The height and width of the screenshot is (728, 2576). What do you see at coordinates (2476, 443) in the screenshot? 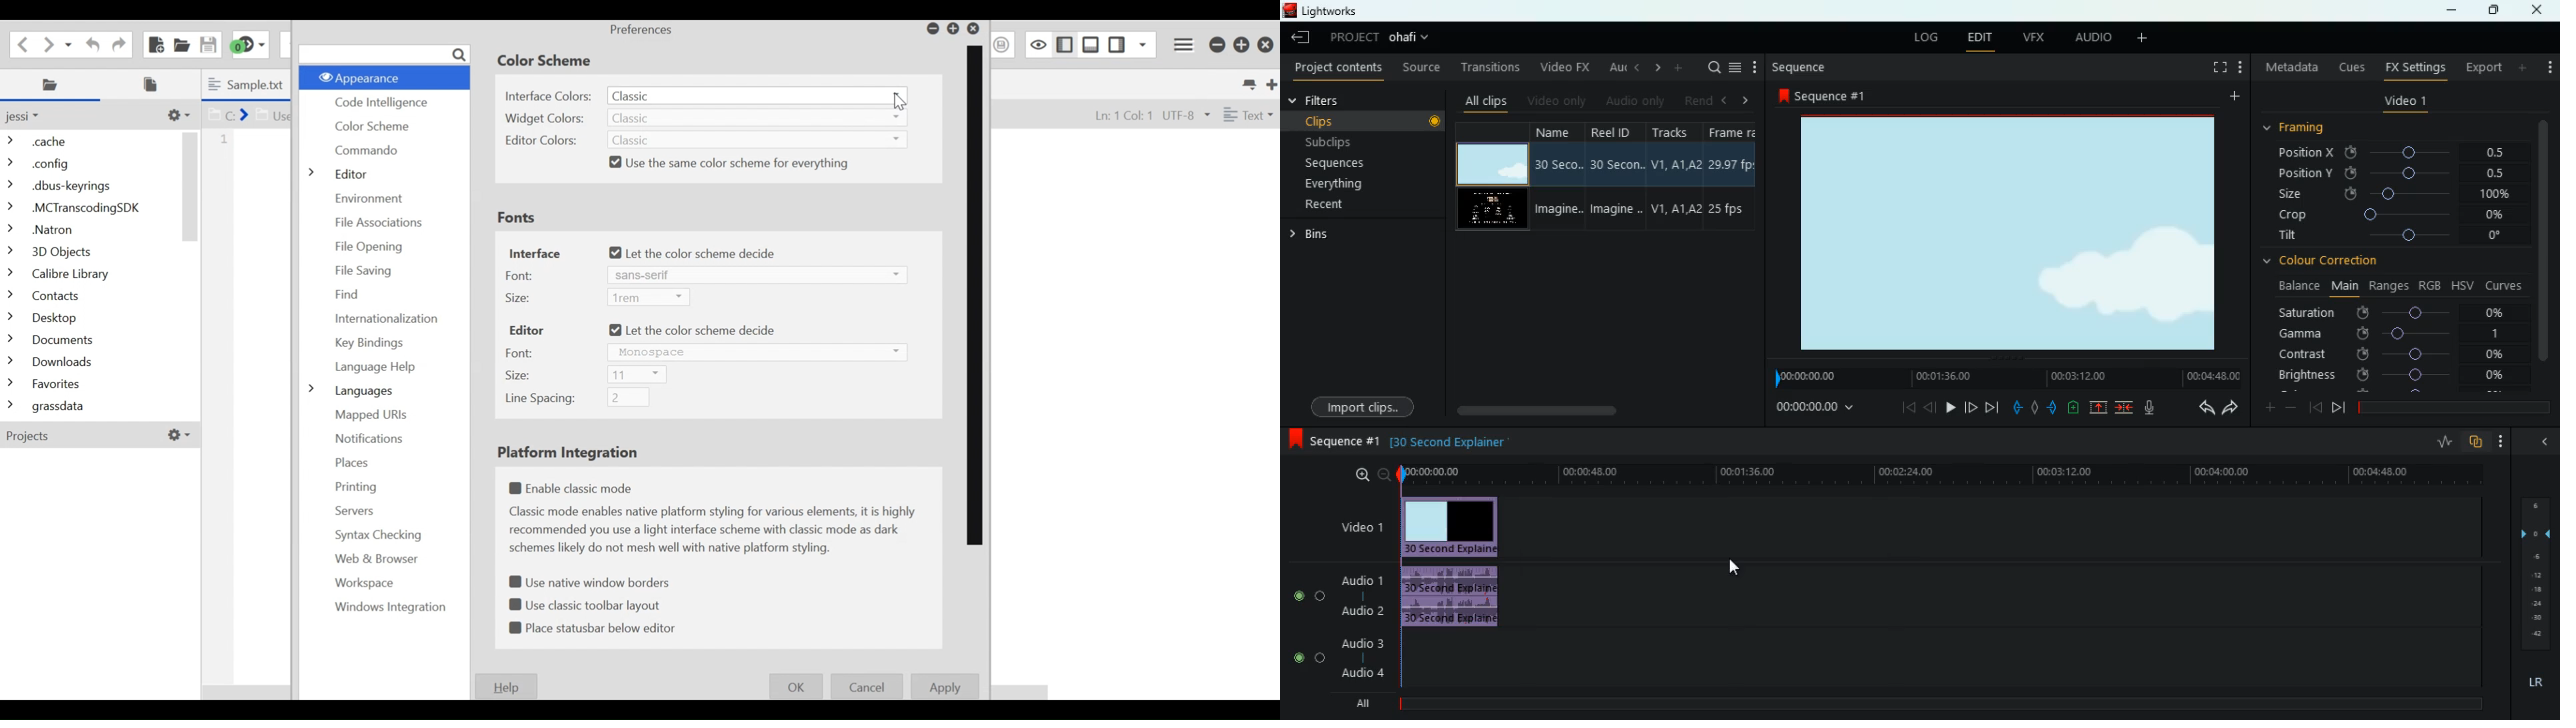
I see `overlap` at bounding box center [2476, 443].